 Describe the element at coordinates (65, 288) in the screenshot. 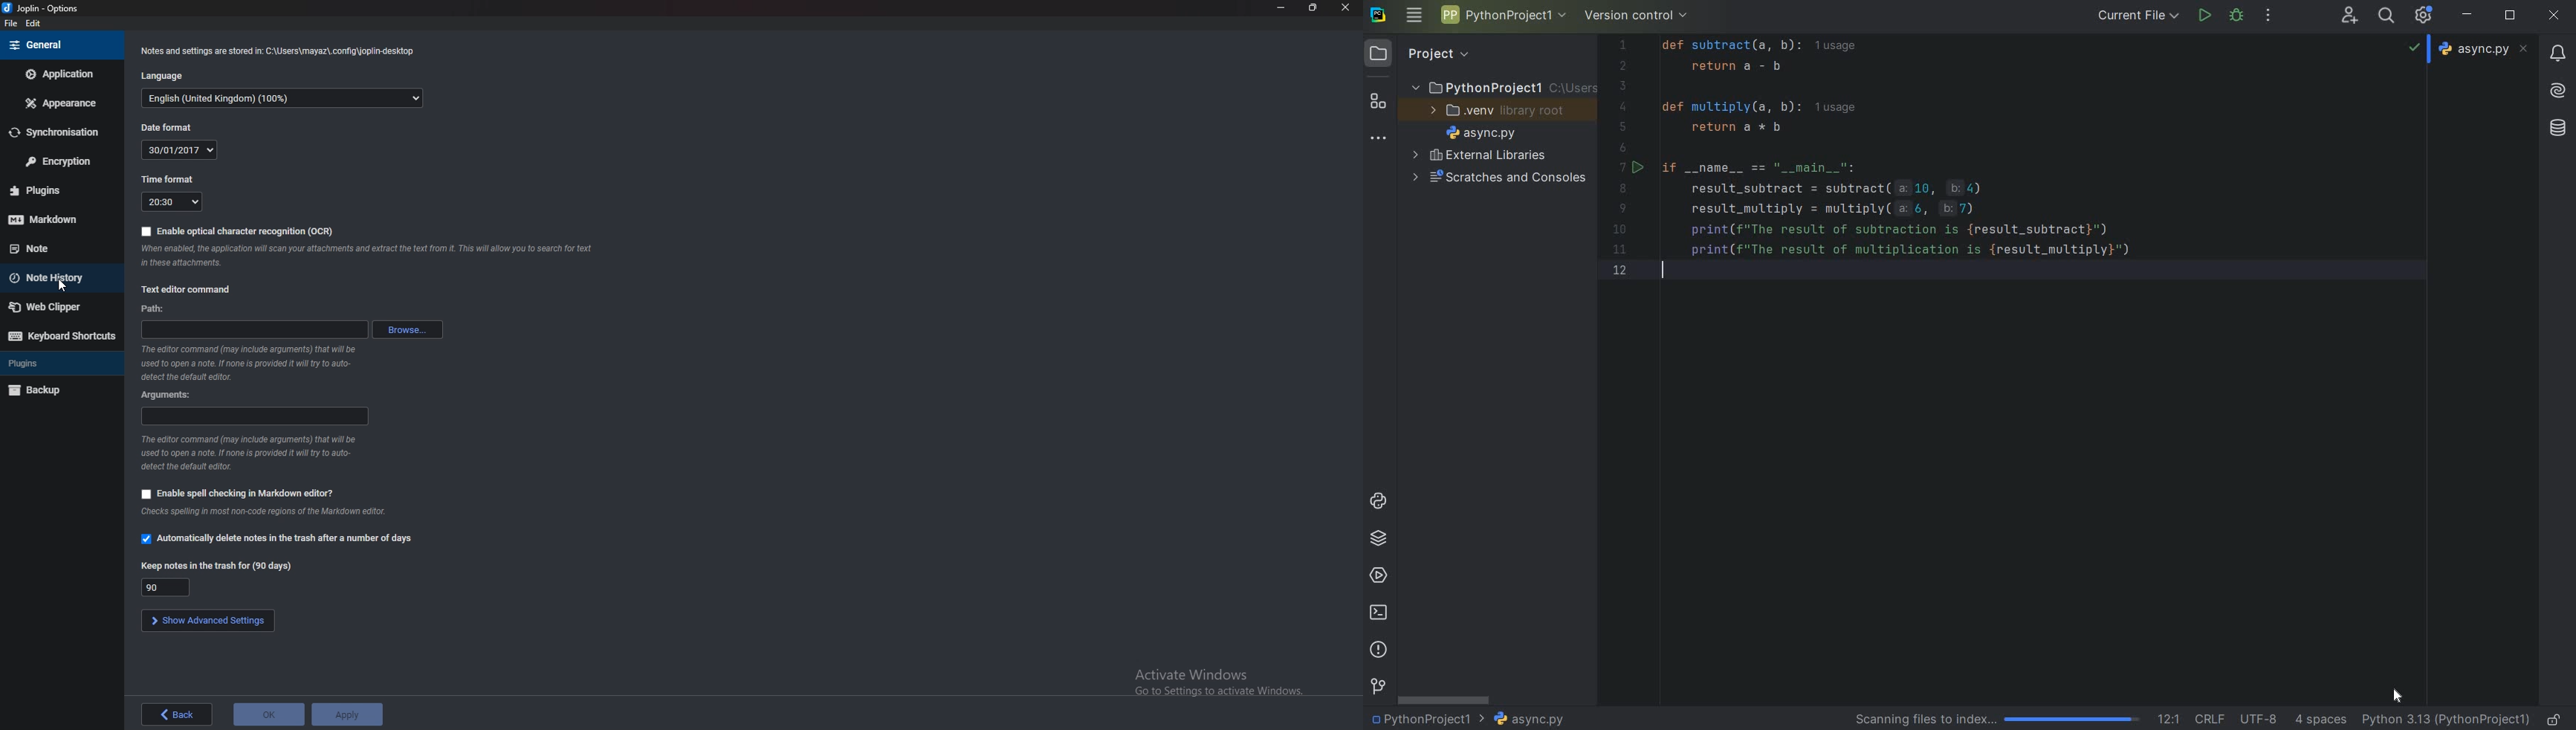

I see `cursor` at that location.